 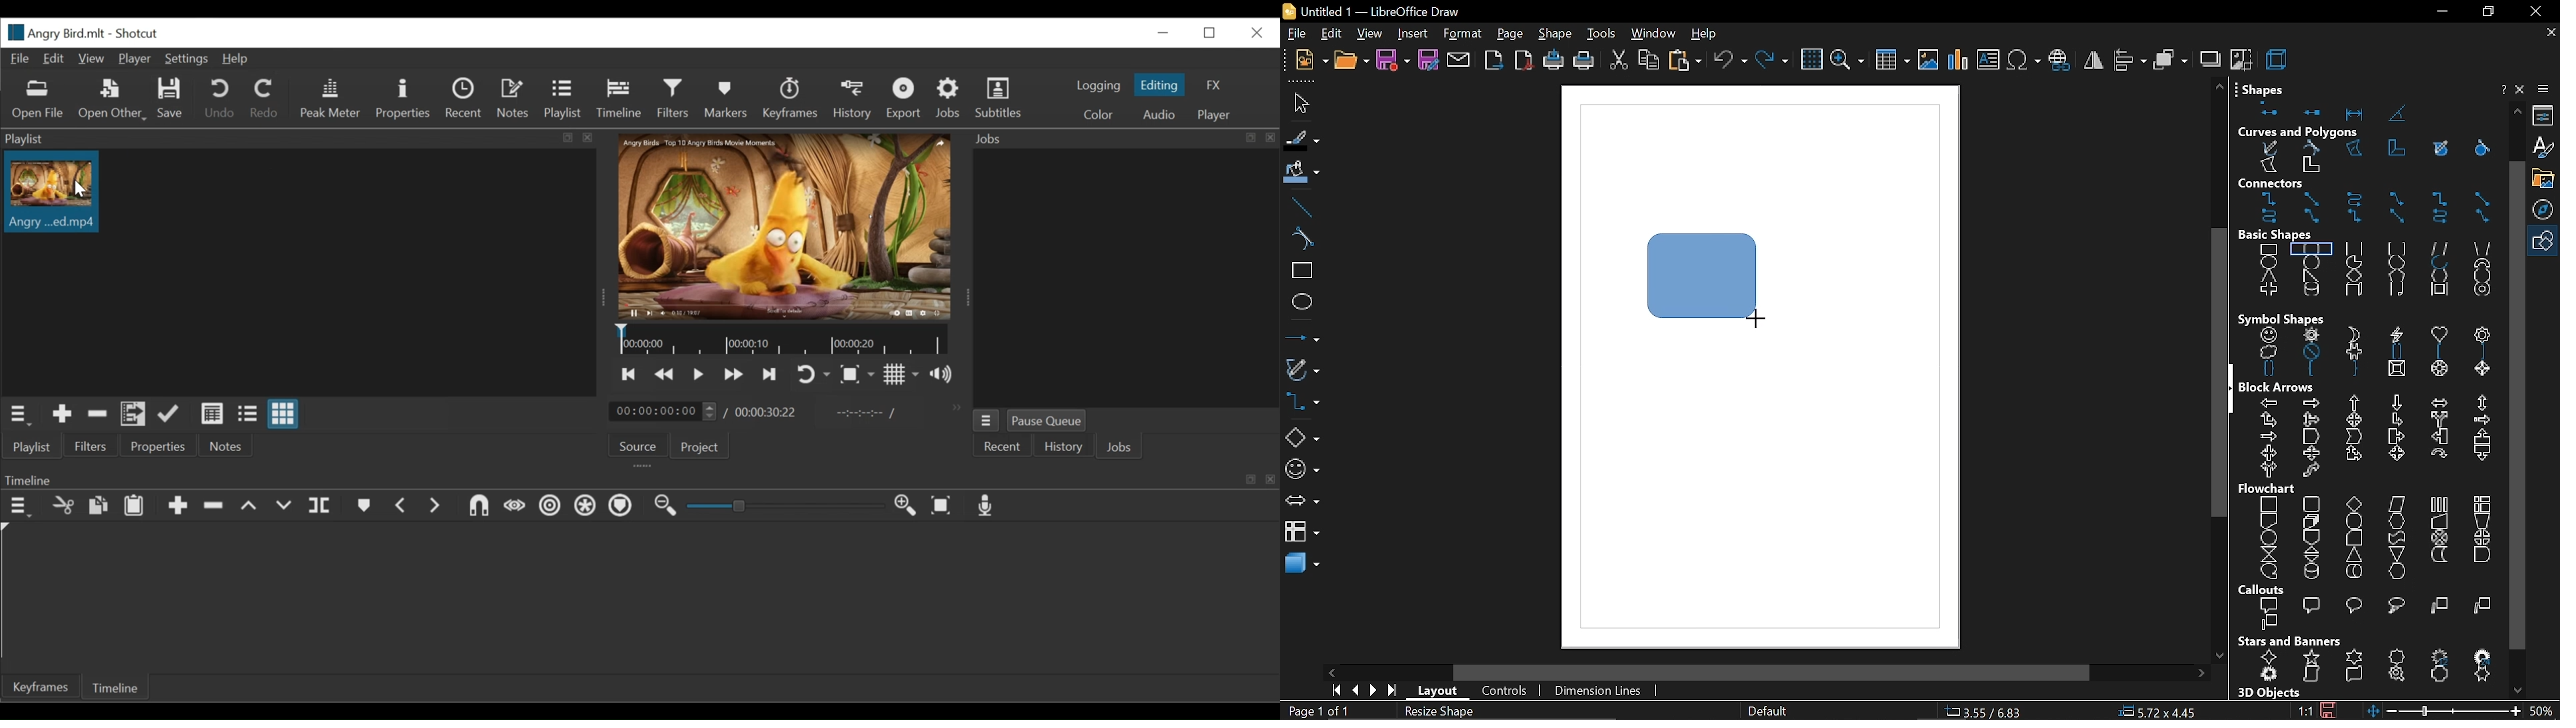 I want to click on Undo, so click(x=219, y=99).